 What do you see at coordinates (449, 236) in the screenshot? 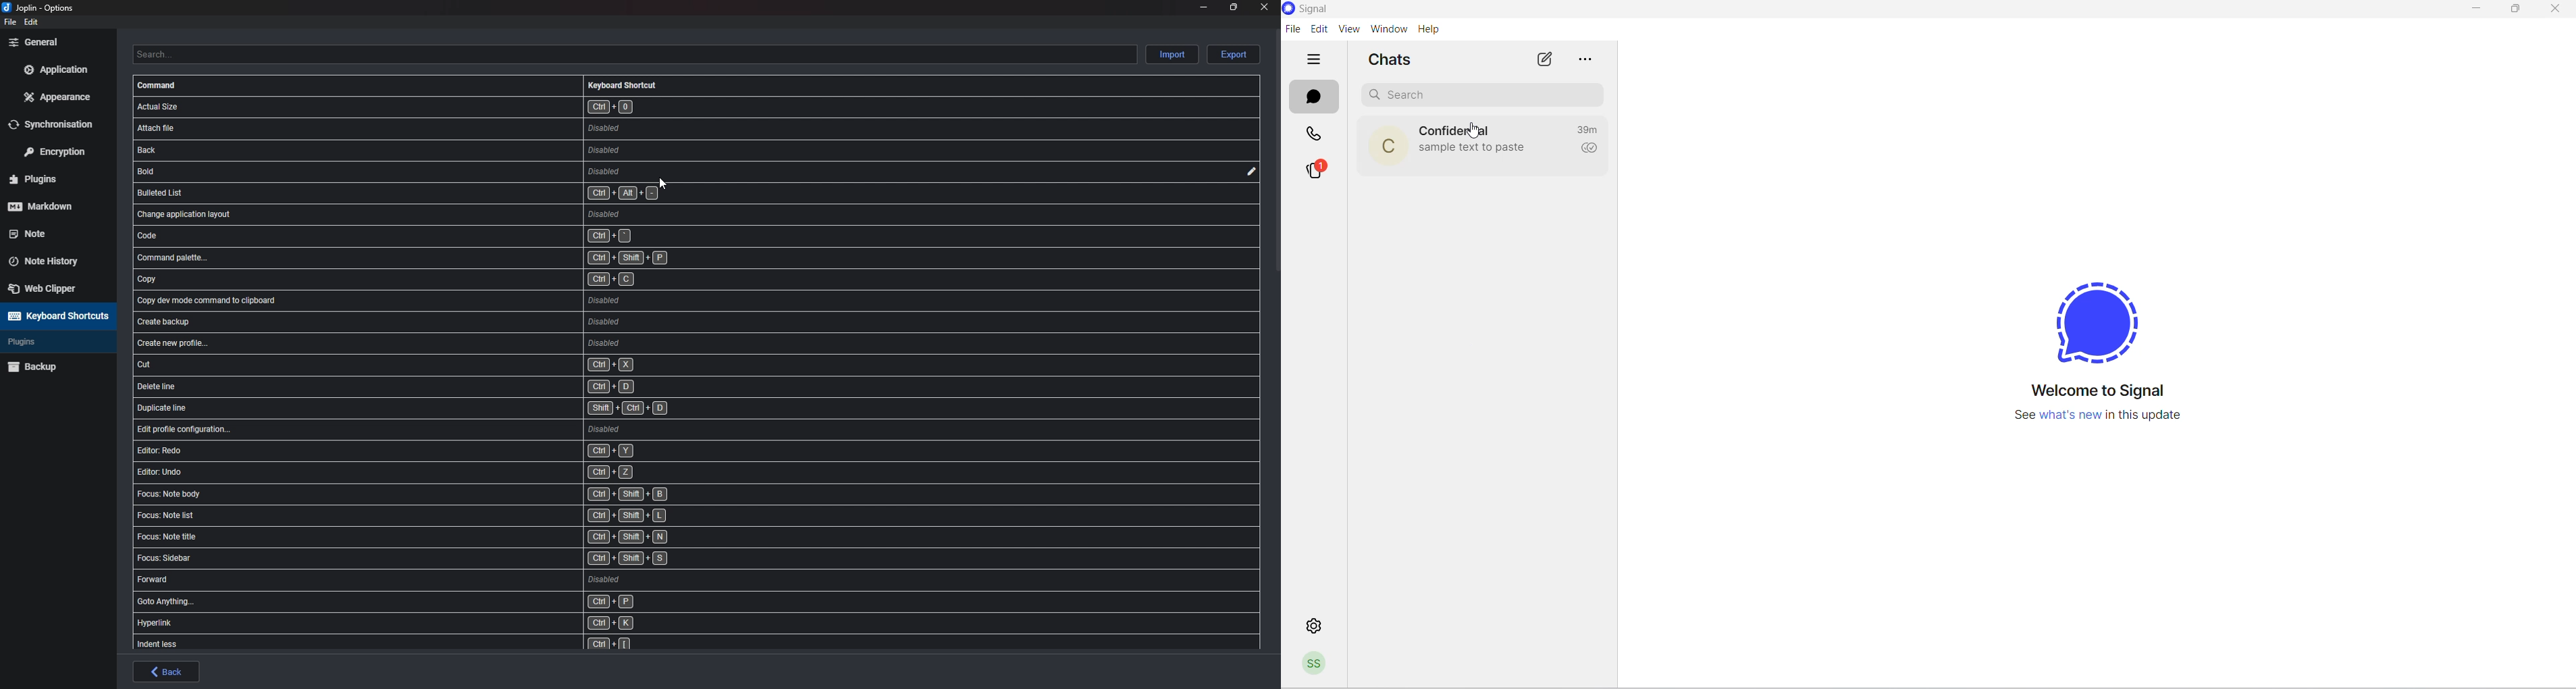
I see `shortcut` at bounding box center [449, 236].